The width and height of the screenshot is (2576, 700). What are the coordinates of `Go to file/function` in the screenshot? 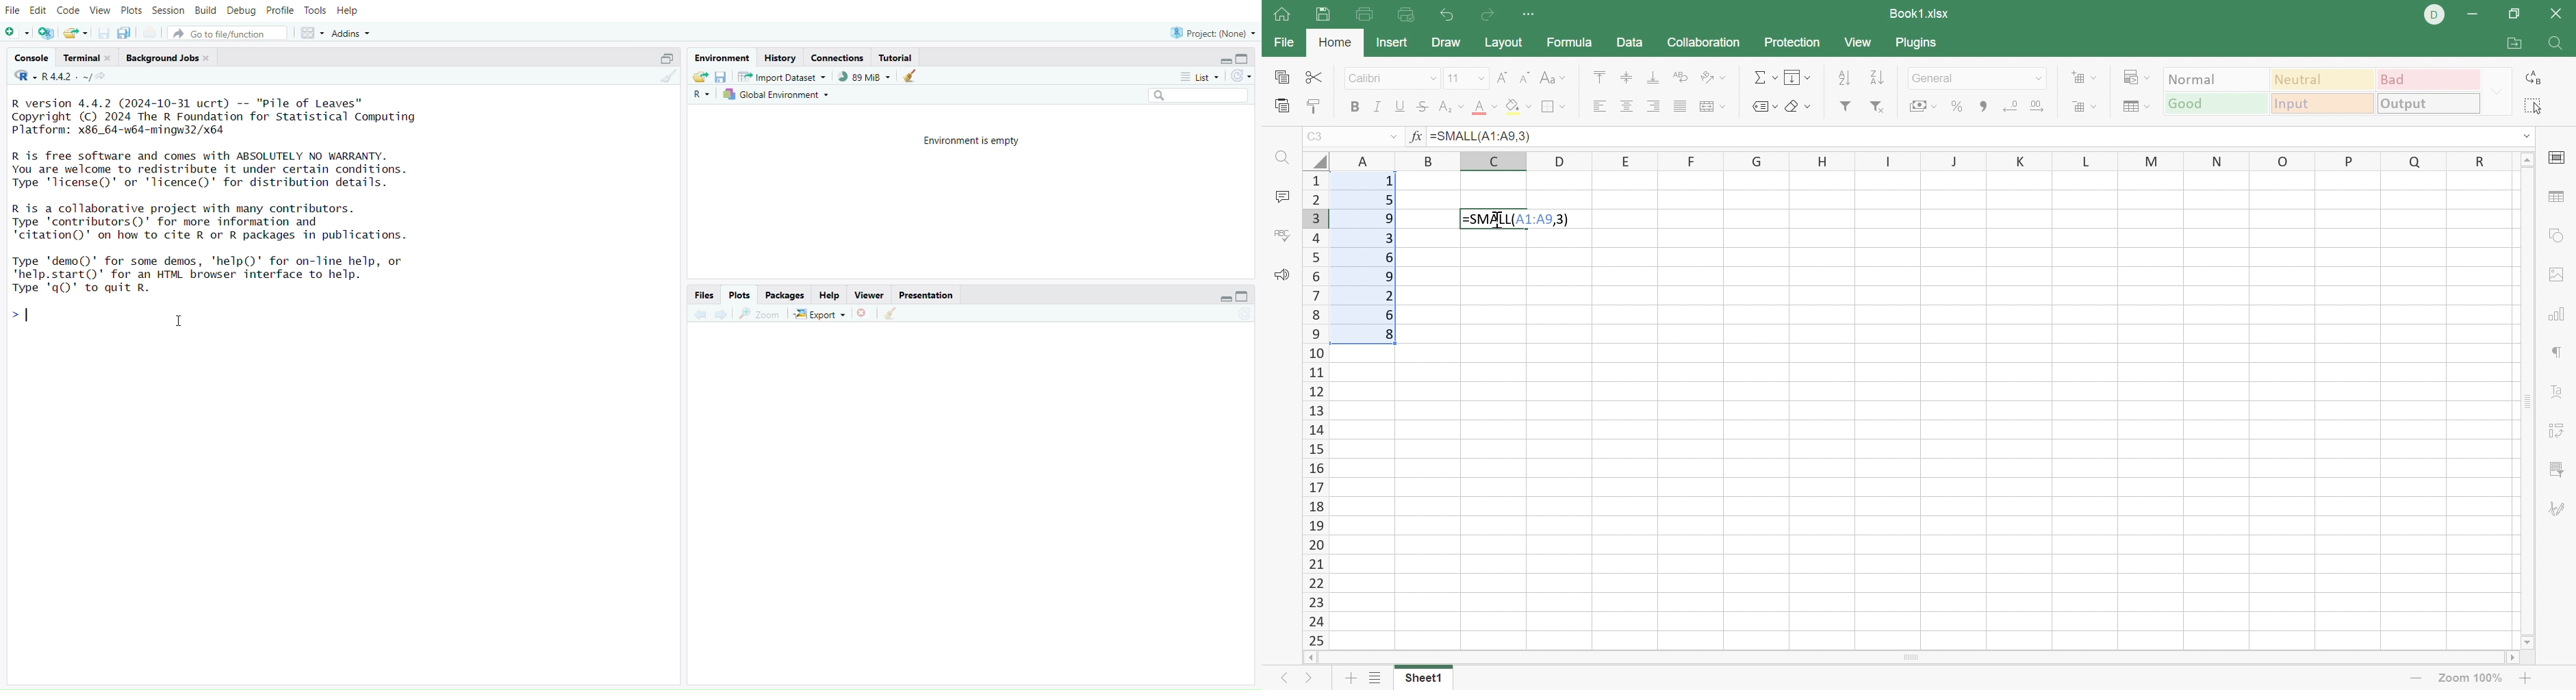 It's located at (227, 33).